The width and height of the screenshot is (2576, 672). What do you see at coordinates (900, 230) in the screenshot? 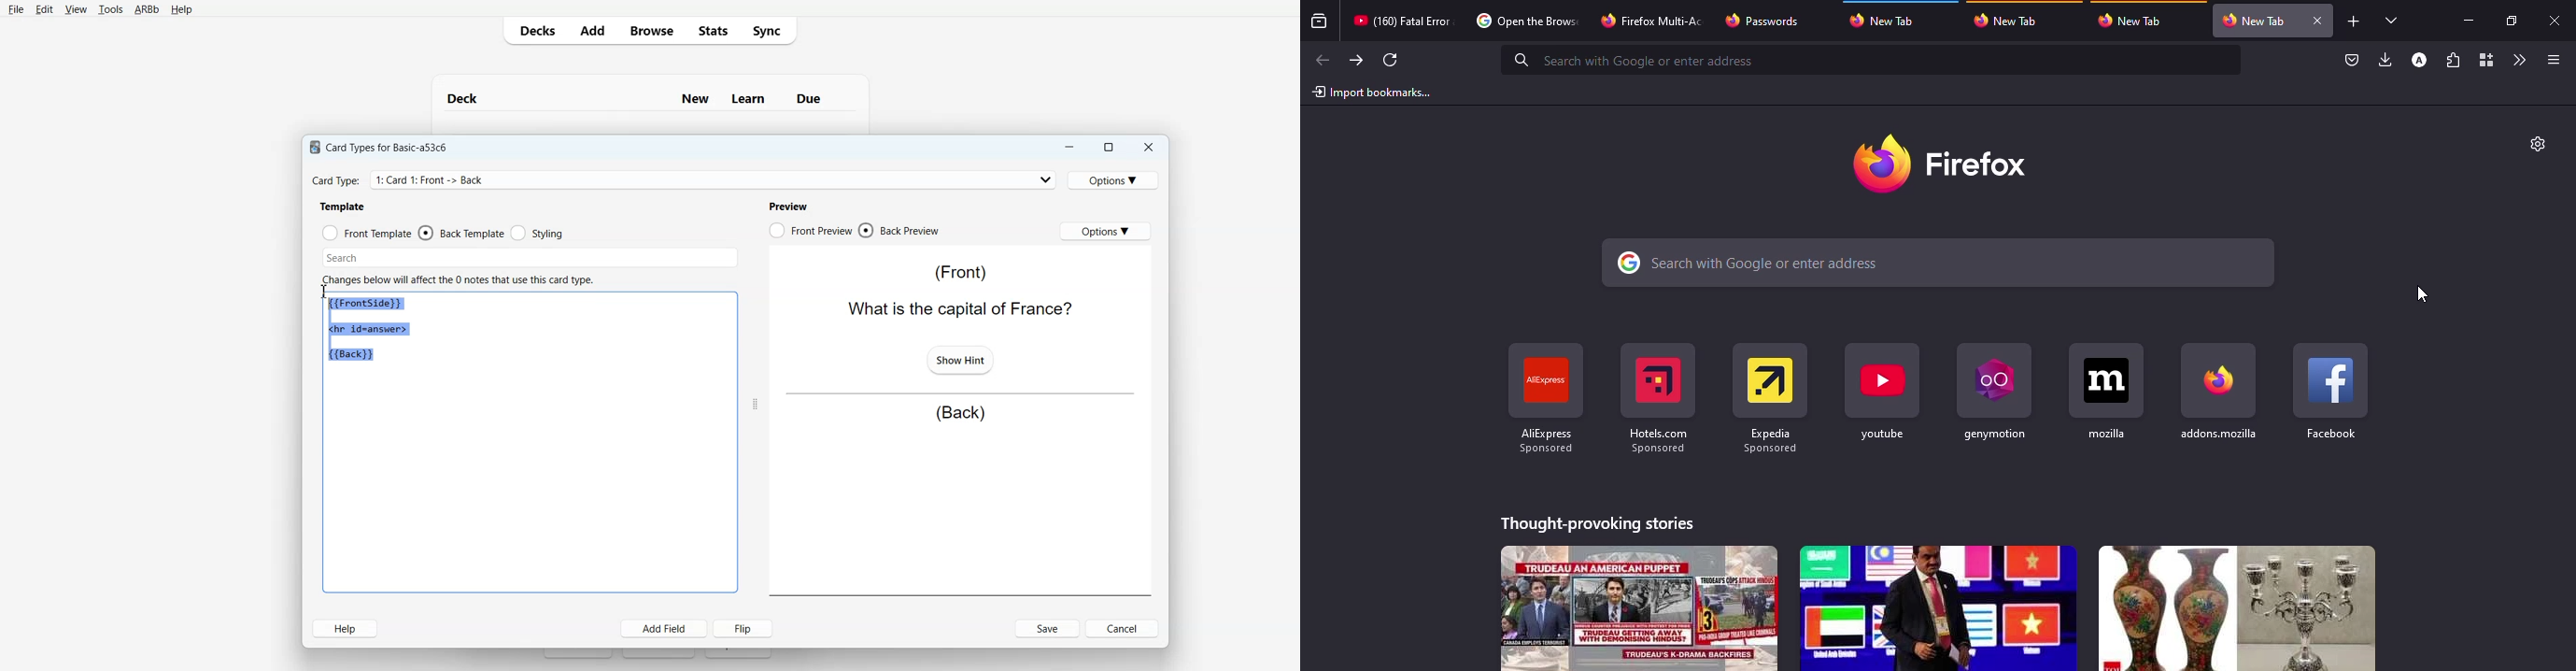
I see `Back Preview` at bounding box center [900, 230].